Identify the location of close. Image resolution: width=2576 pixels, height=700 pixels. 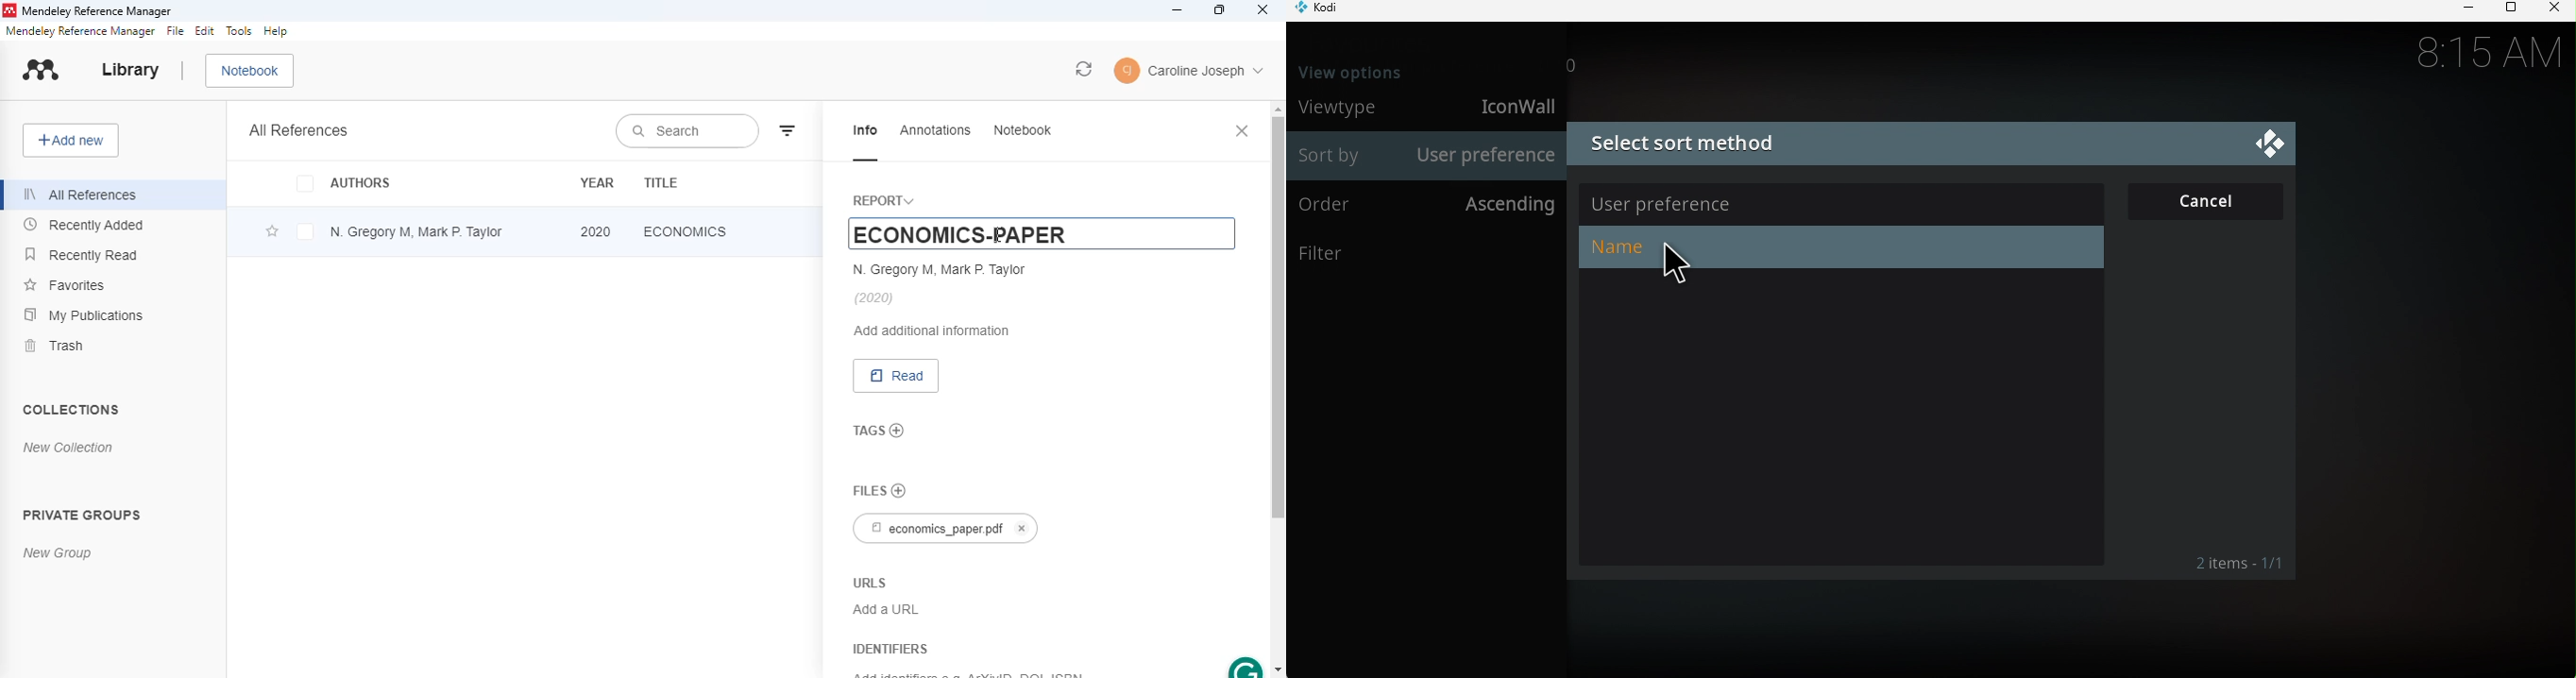
(1244, 132).